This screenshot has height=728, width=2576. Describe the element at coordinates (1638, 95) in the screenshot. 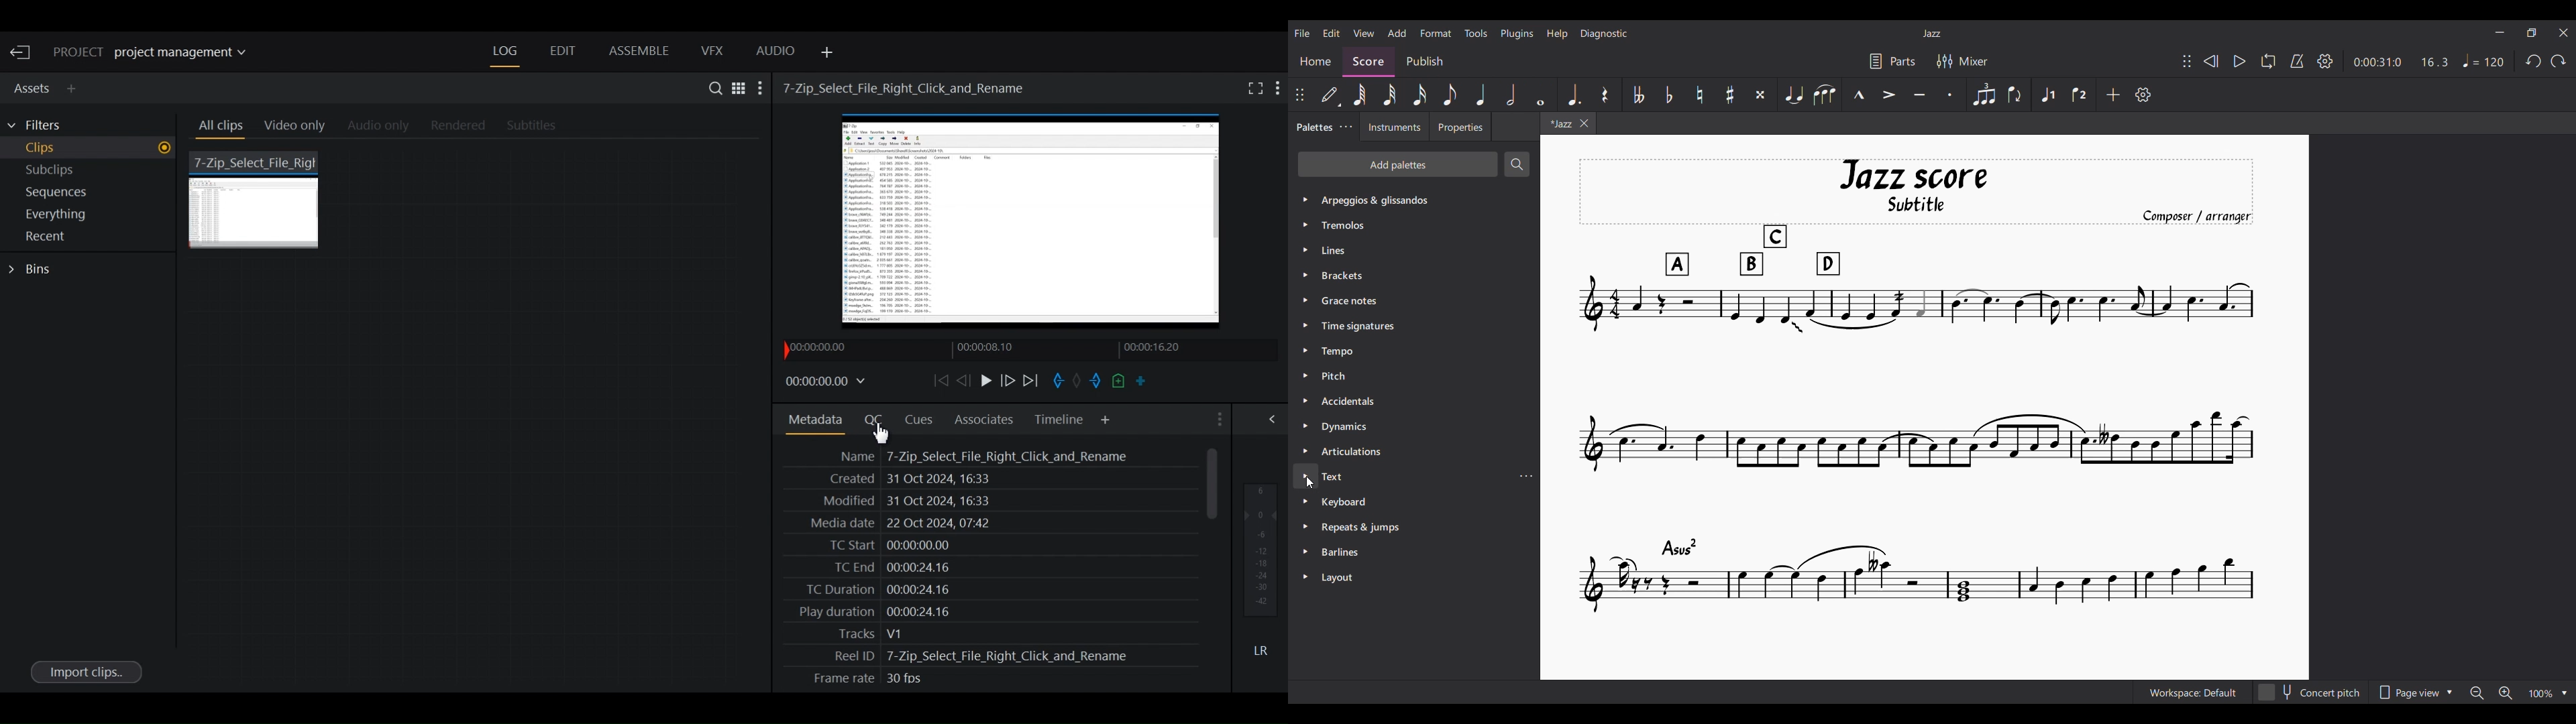

I see `Toggle double flat` at that location.